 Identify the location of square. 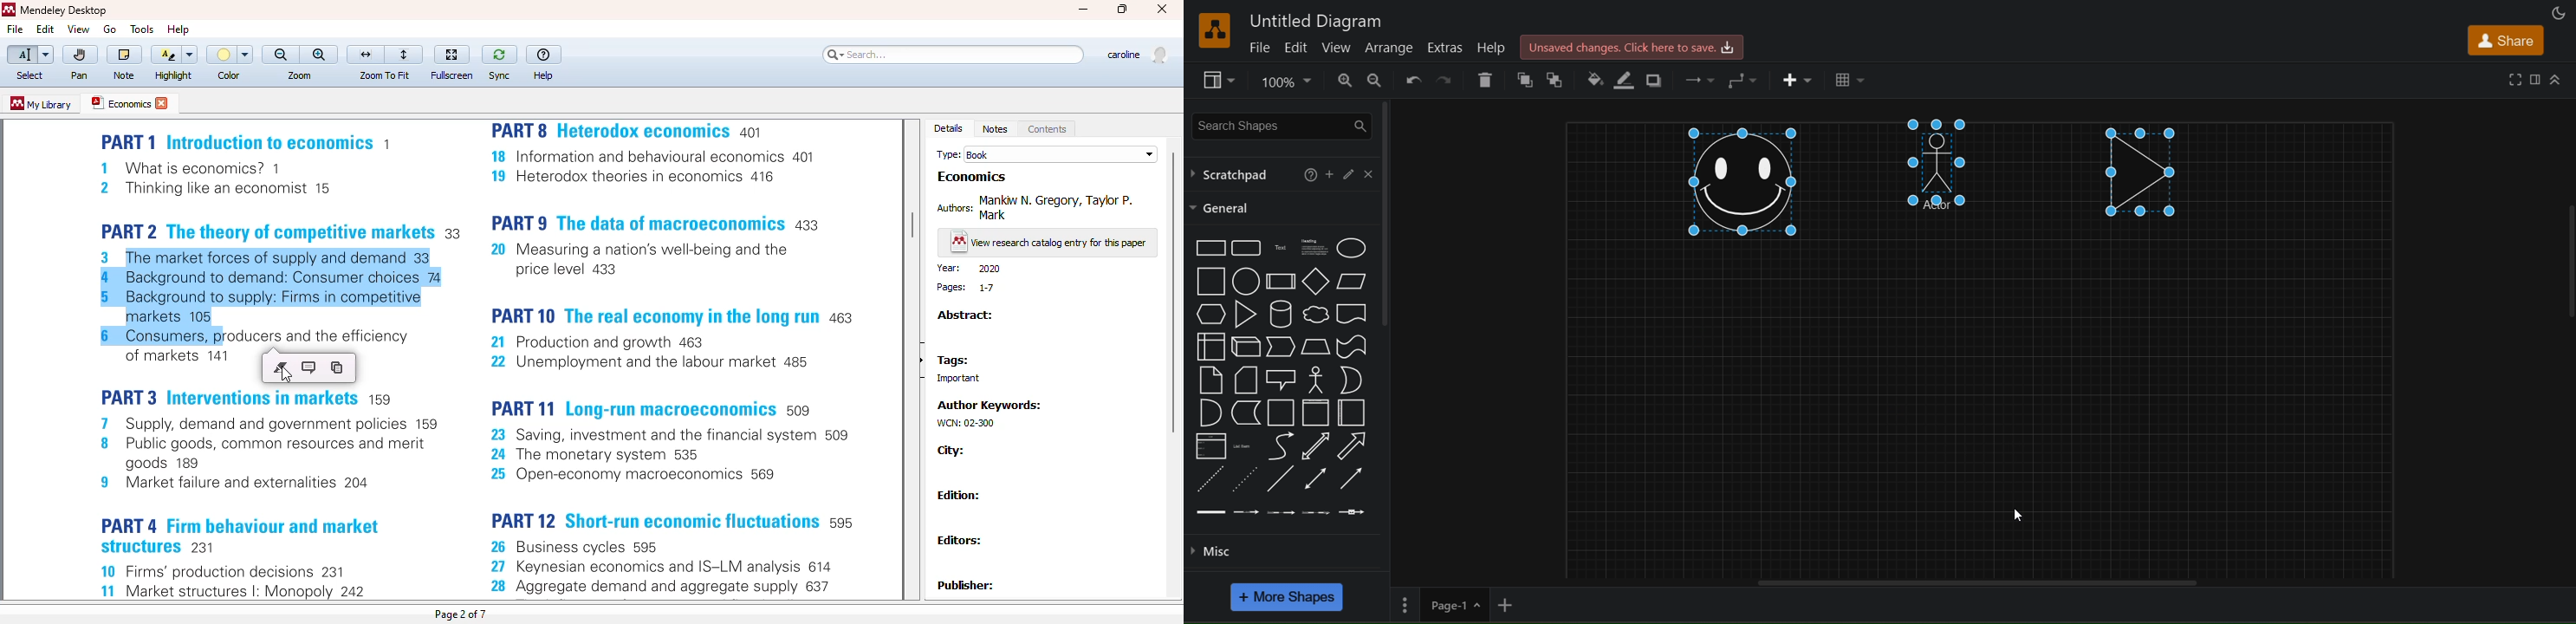
(1209, 282).